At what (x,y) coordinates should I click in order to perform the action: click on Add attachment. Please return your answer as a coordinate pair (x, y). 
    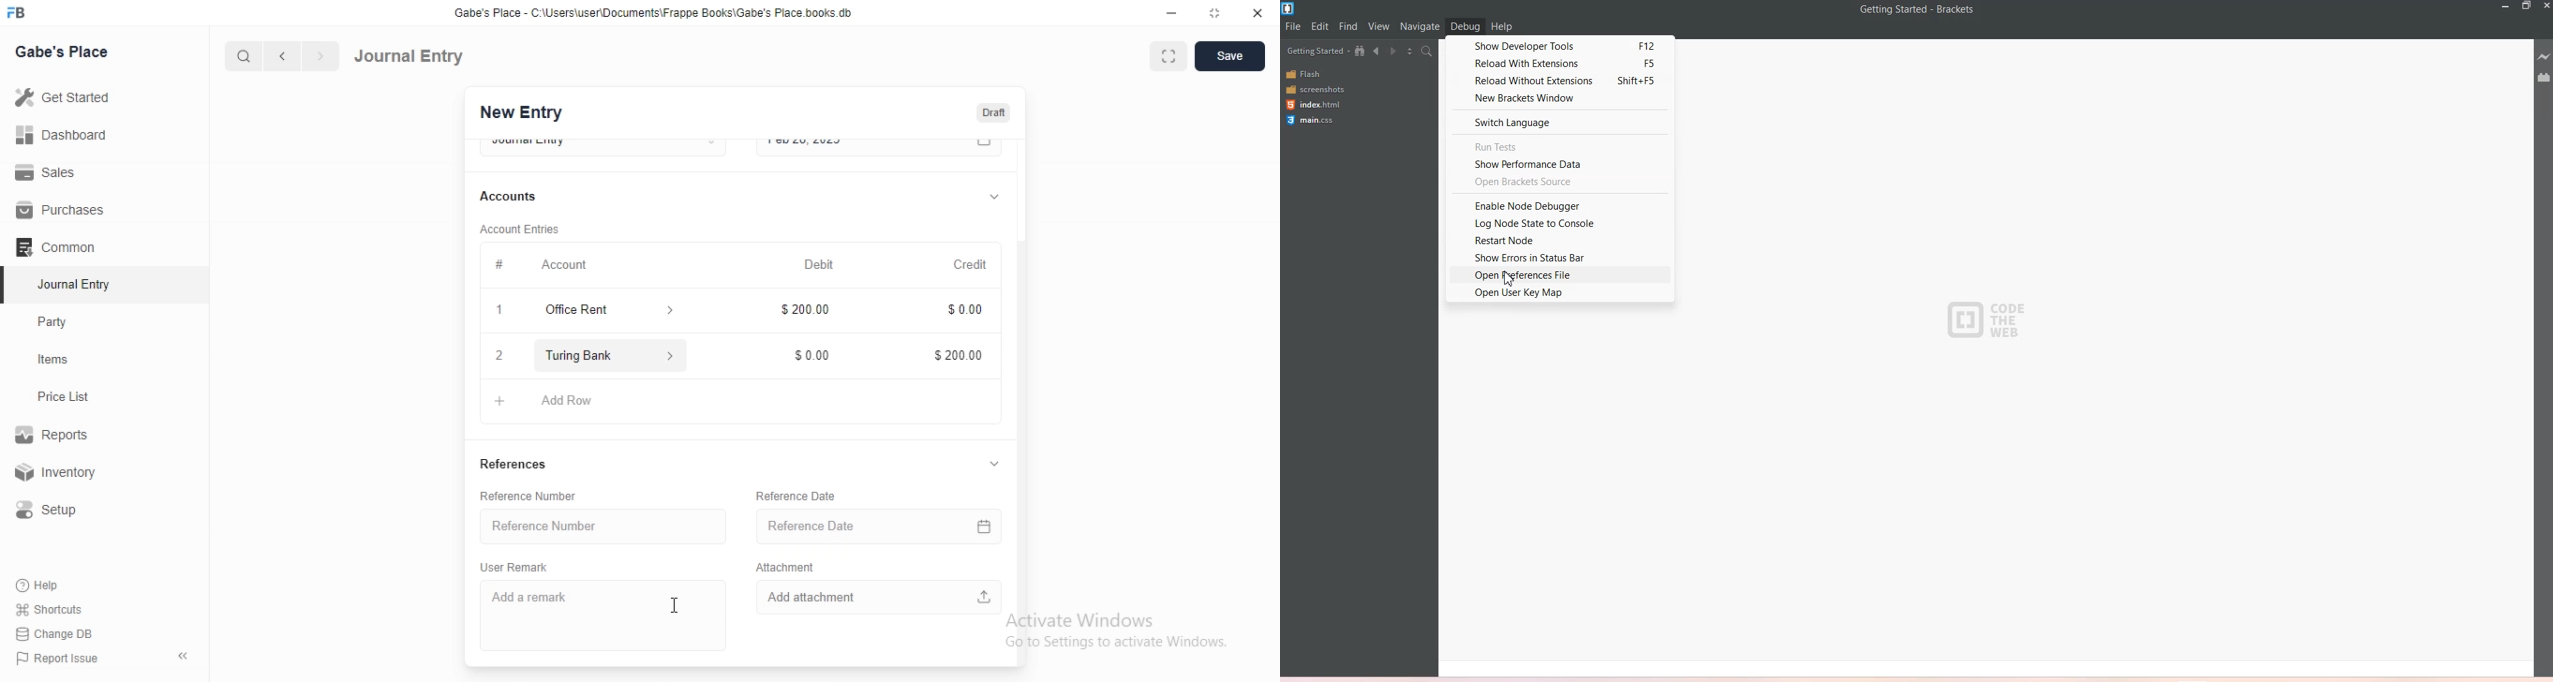
    Looking at the image, I should click on (882, 599).